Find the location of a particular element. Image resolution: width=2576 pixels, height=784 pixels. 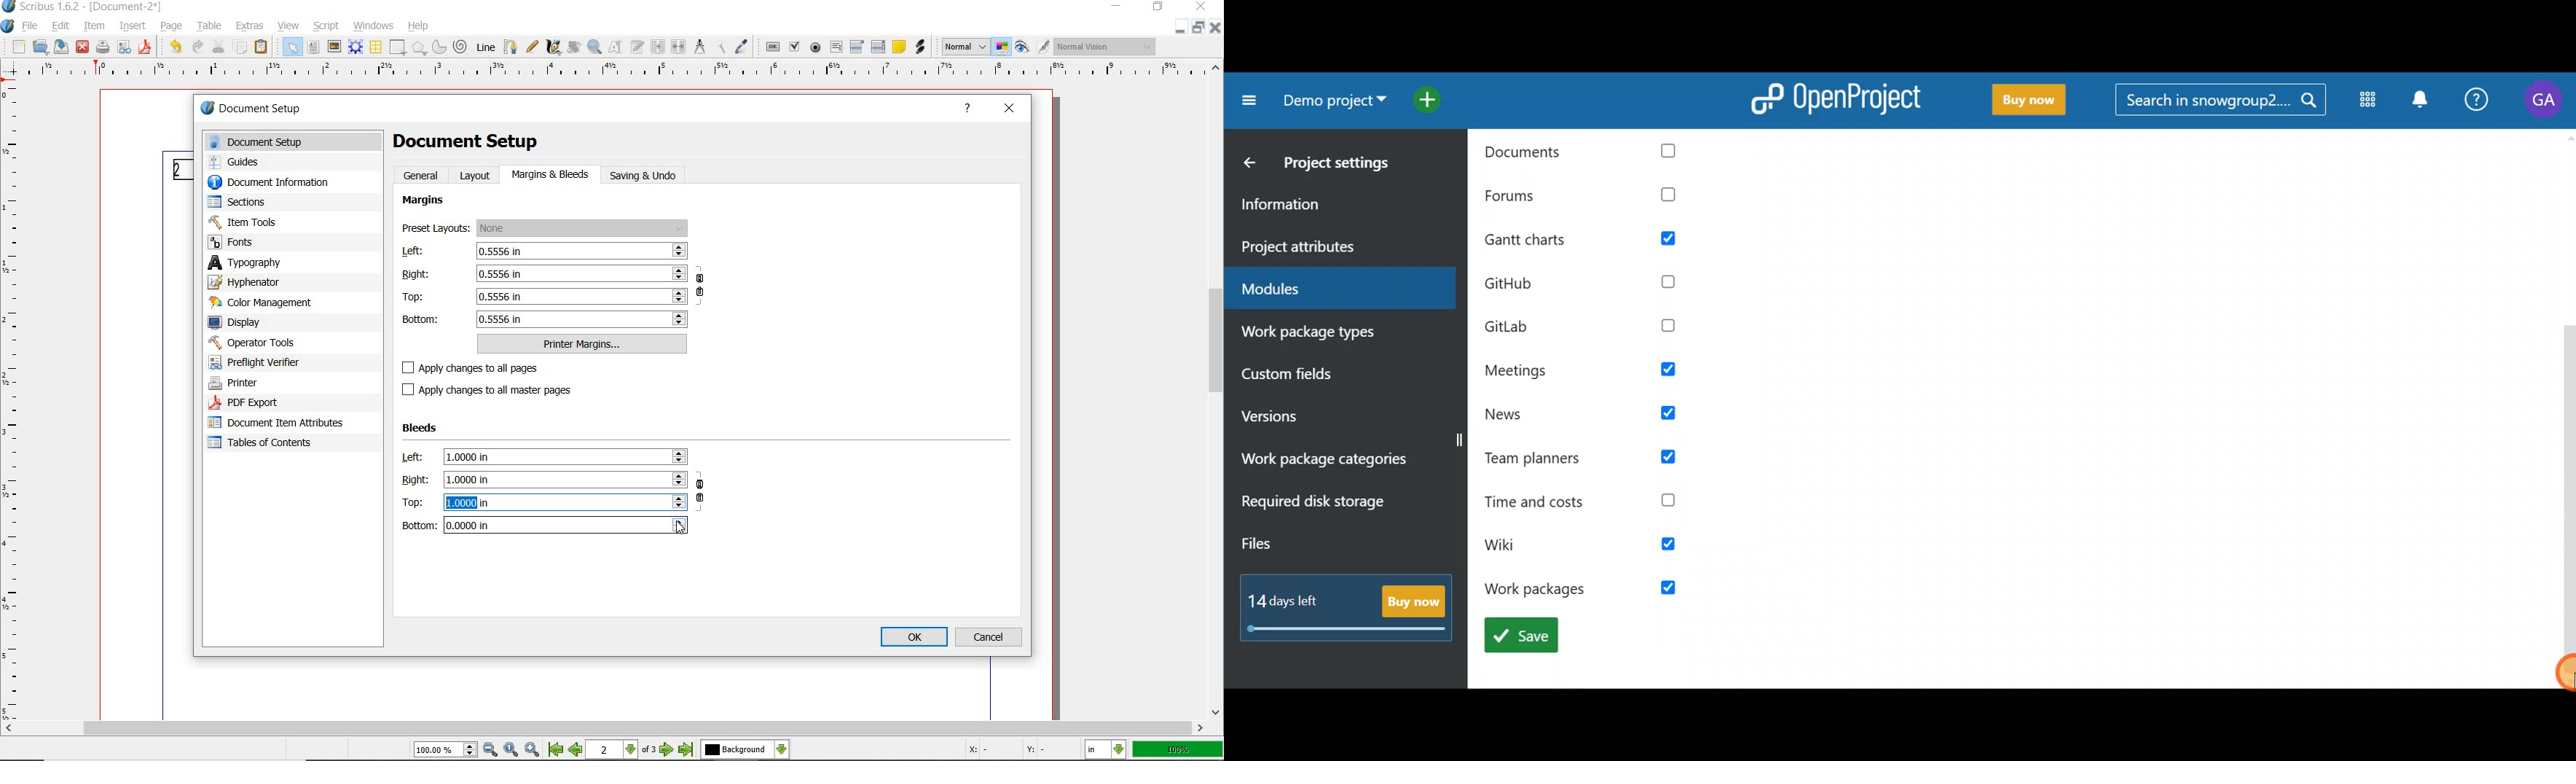

document setup is located at coordinates (272, 109).